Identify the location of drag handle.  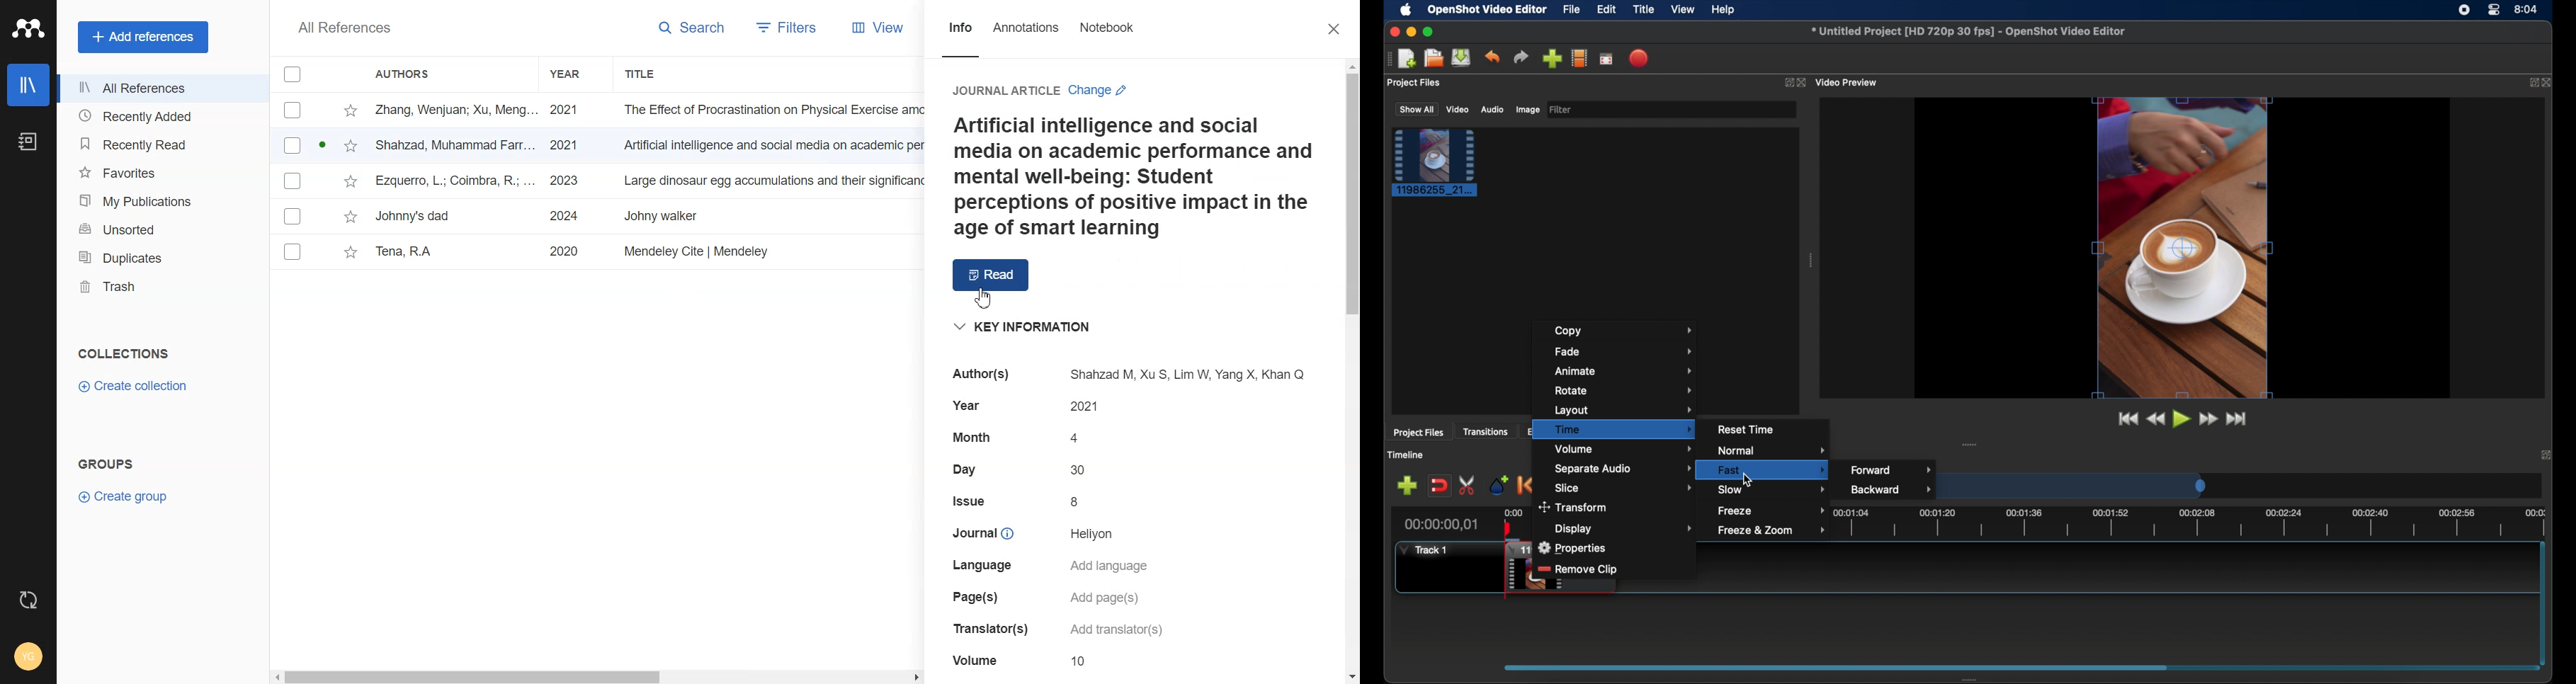
(1977, 677).